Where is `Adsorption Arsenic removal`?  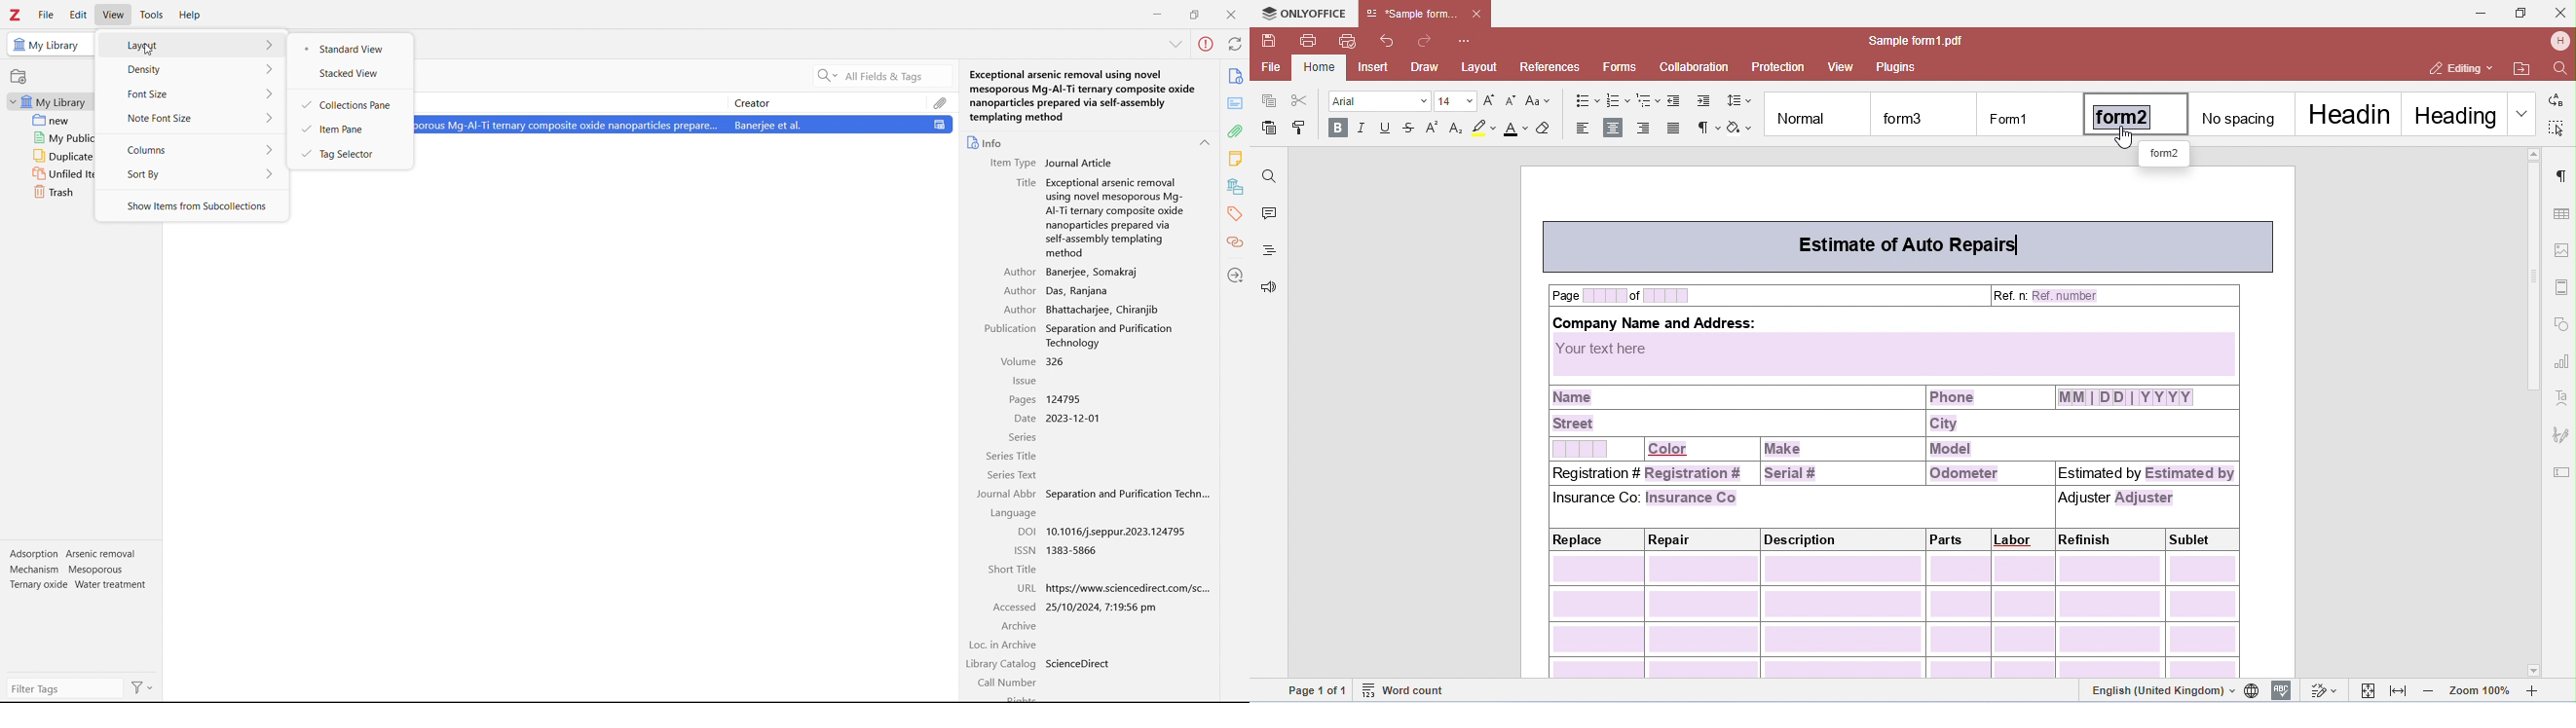 Adsorption Arsenic removal is located at coordinates (75, 554).